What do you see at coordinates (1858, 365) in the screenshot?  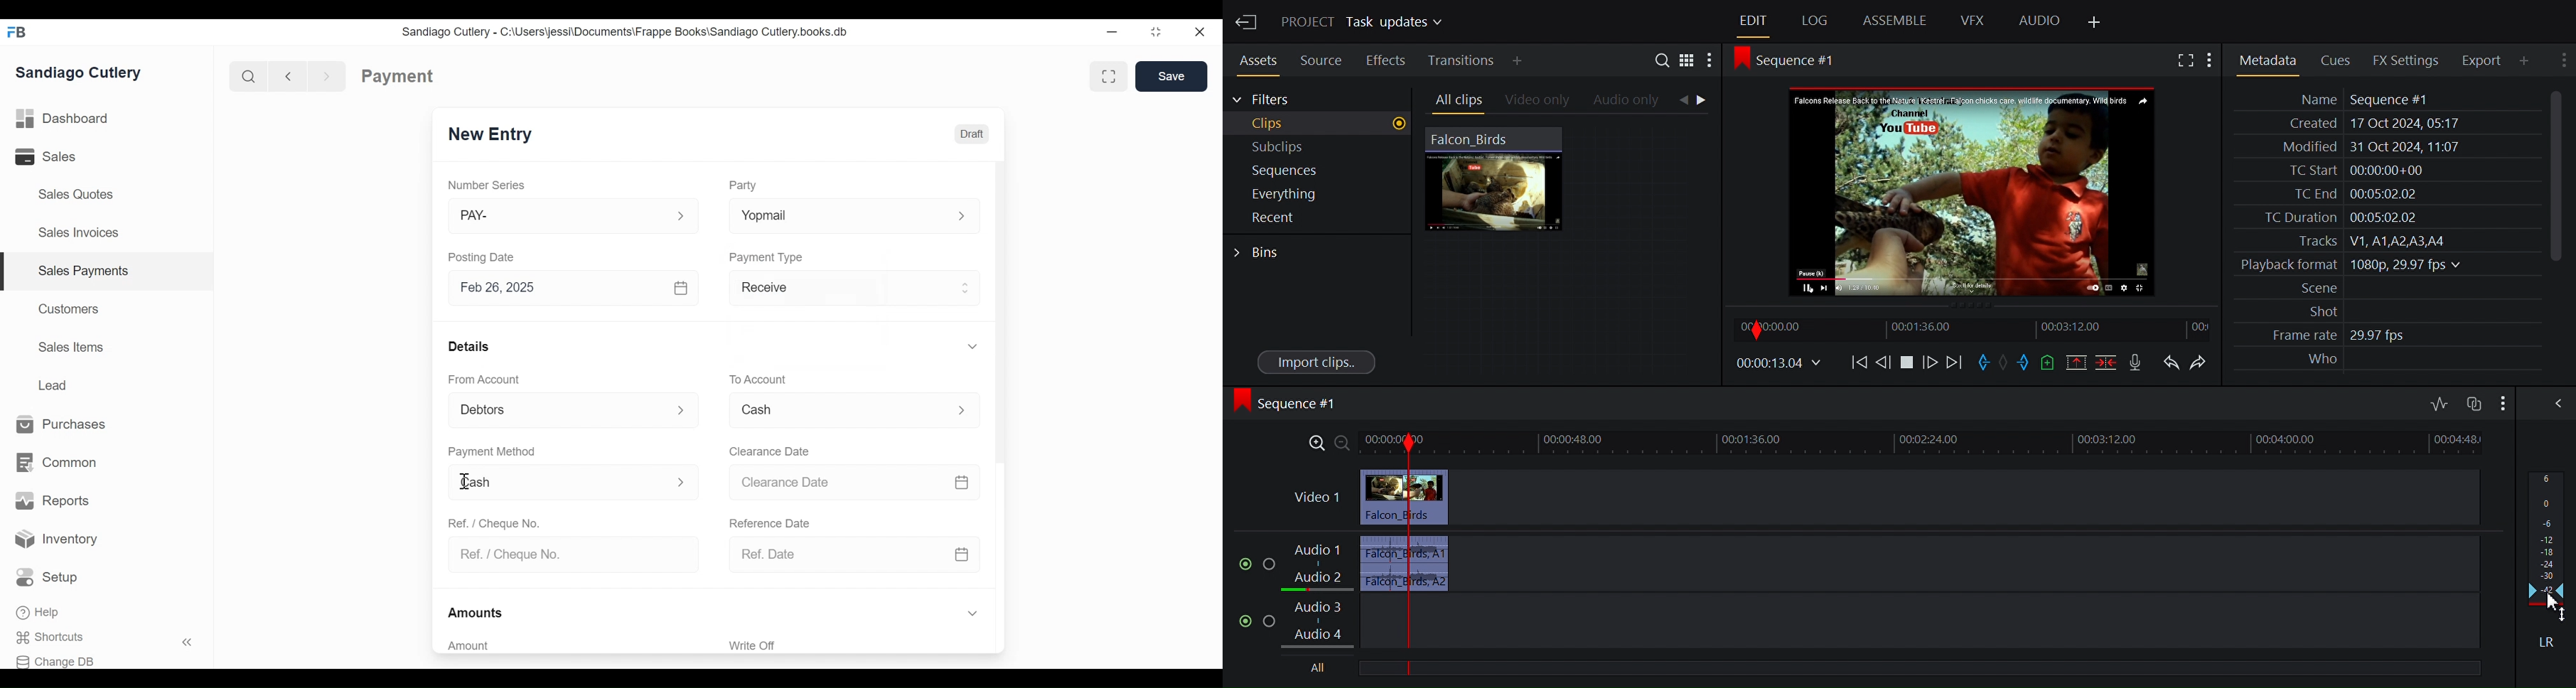 I see `Move backwards` at bounding box center [1858, 365].